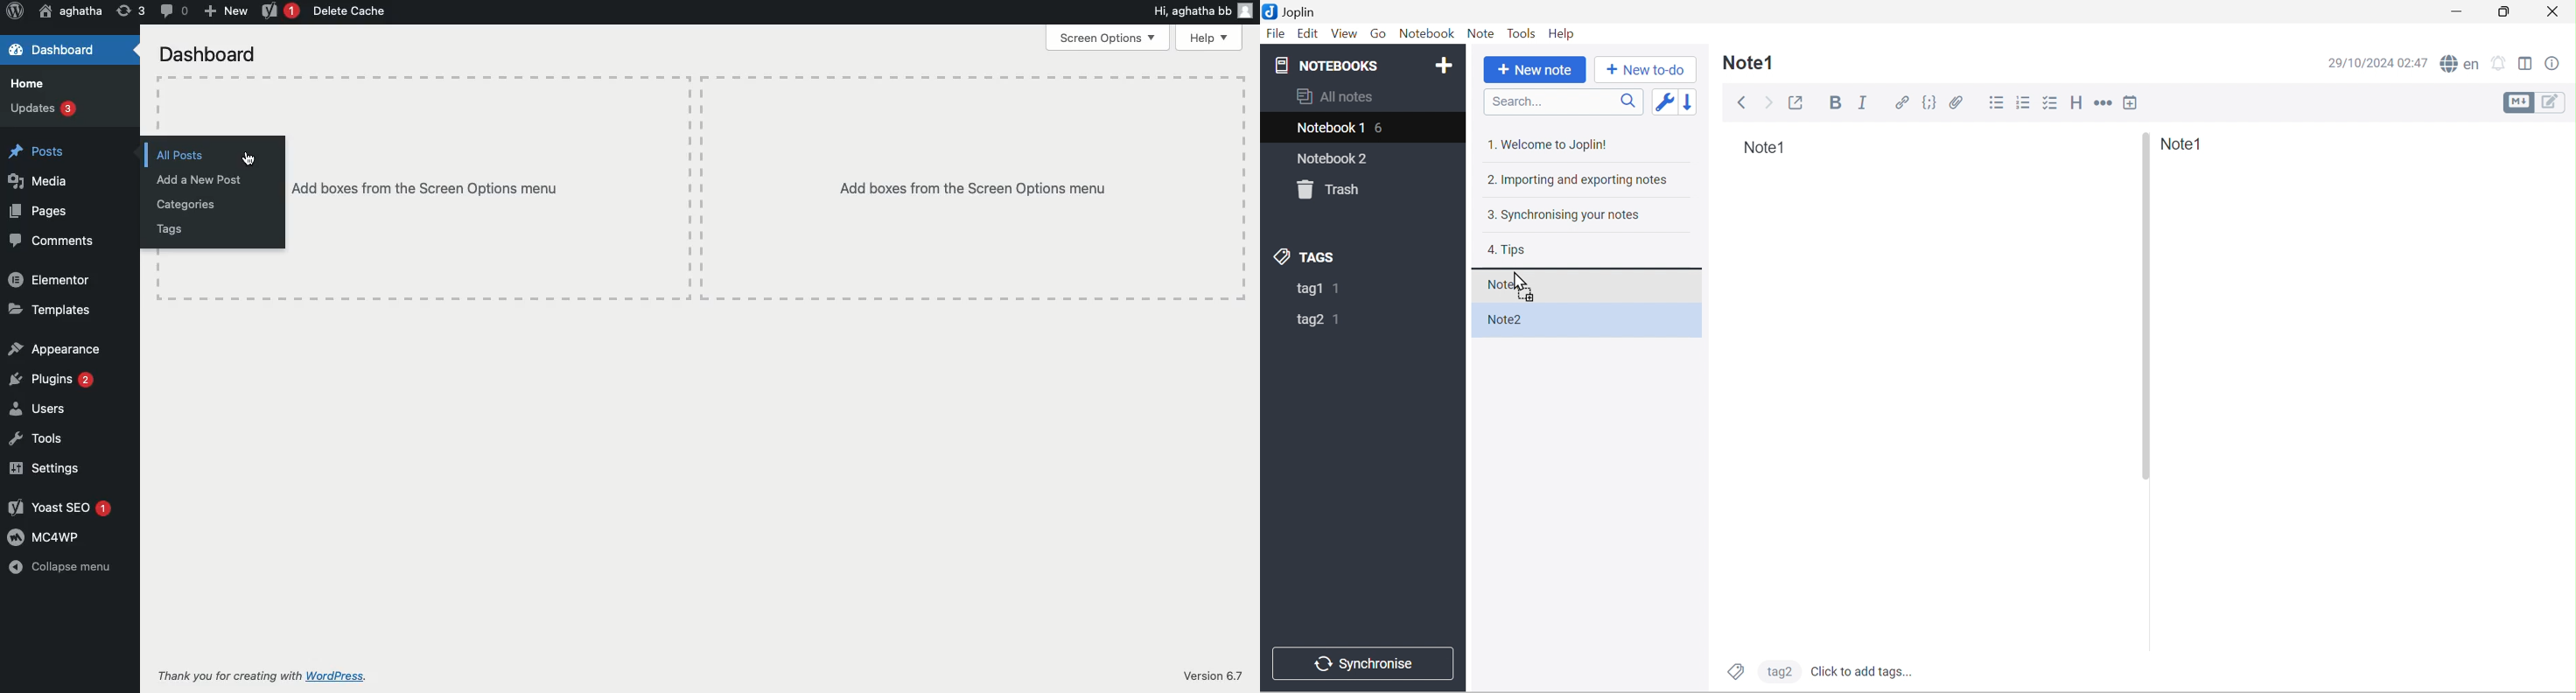 This screenshot has width=2576, height=700. Describe the element at coordinates (2537, 103) in the screenshot. I see `Toggle editors` at that location.